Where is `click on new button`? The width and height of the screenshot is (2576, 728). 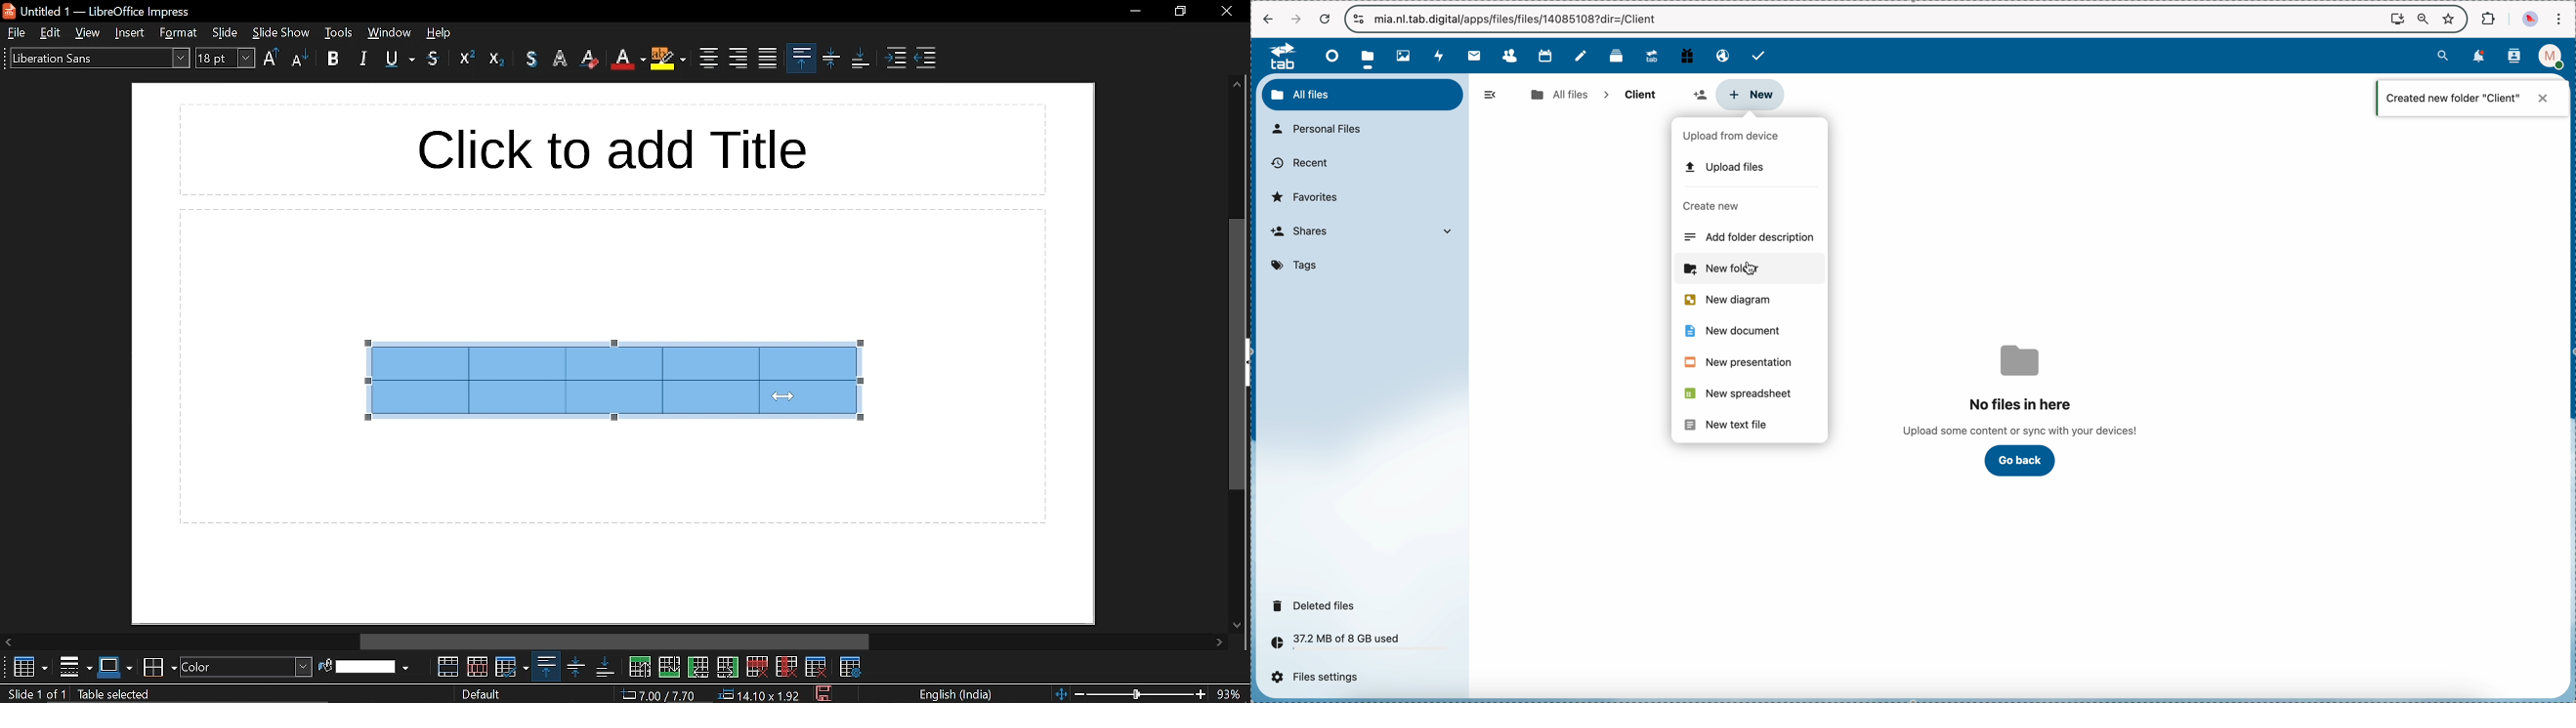
click on new button is located at coordinates (1749, 95).